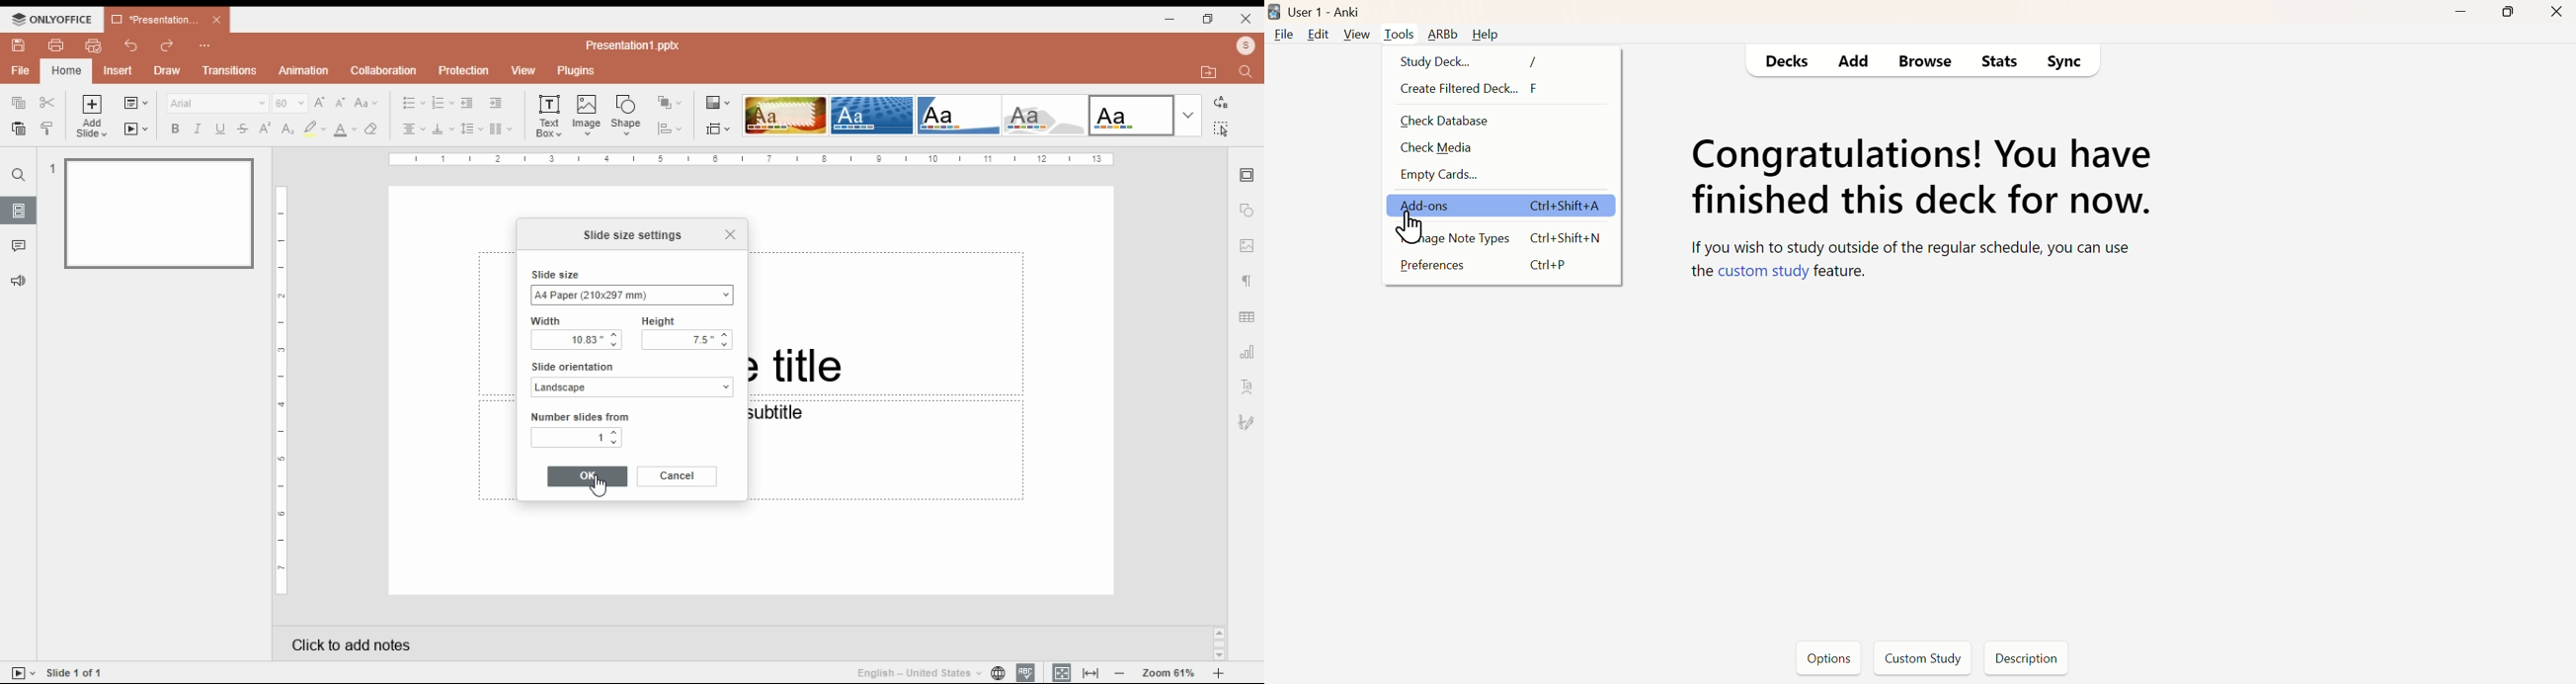 This screenshot has width=2576, height=700. Describe the element at coordinates (94, 45) in the screenshot. I see `quick print ` at that location.